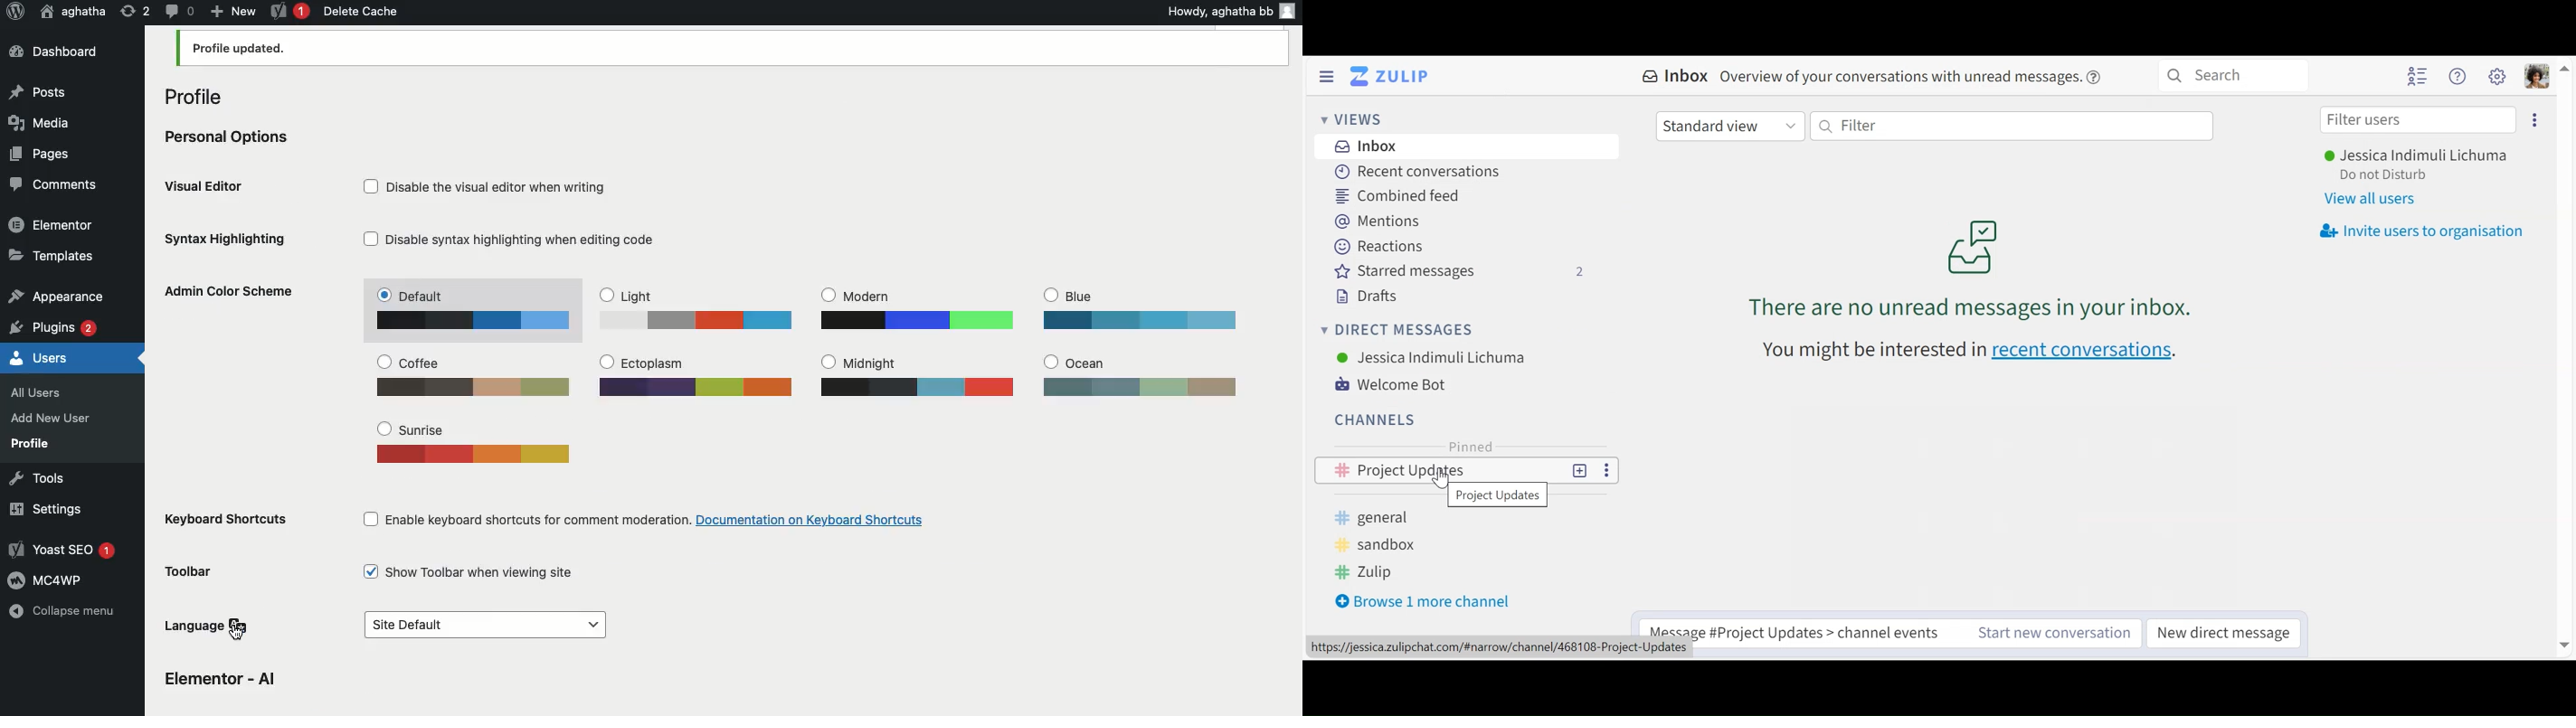 The width and height of the screenshot is (2576, 728). Describe the element at coordinates (40, 356) in the screenshot. I see `Users` at that location.